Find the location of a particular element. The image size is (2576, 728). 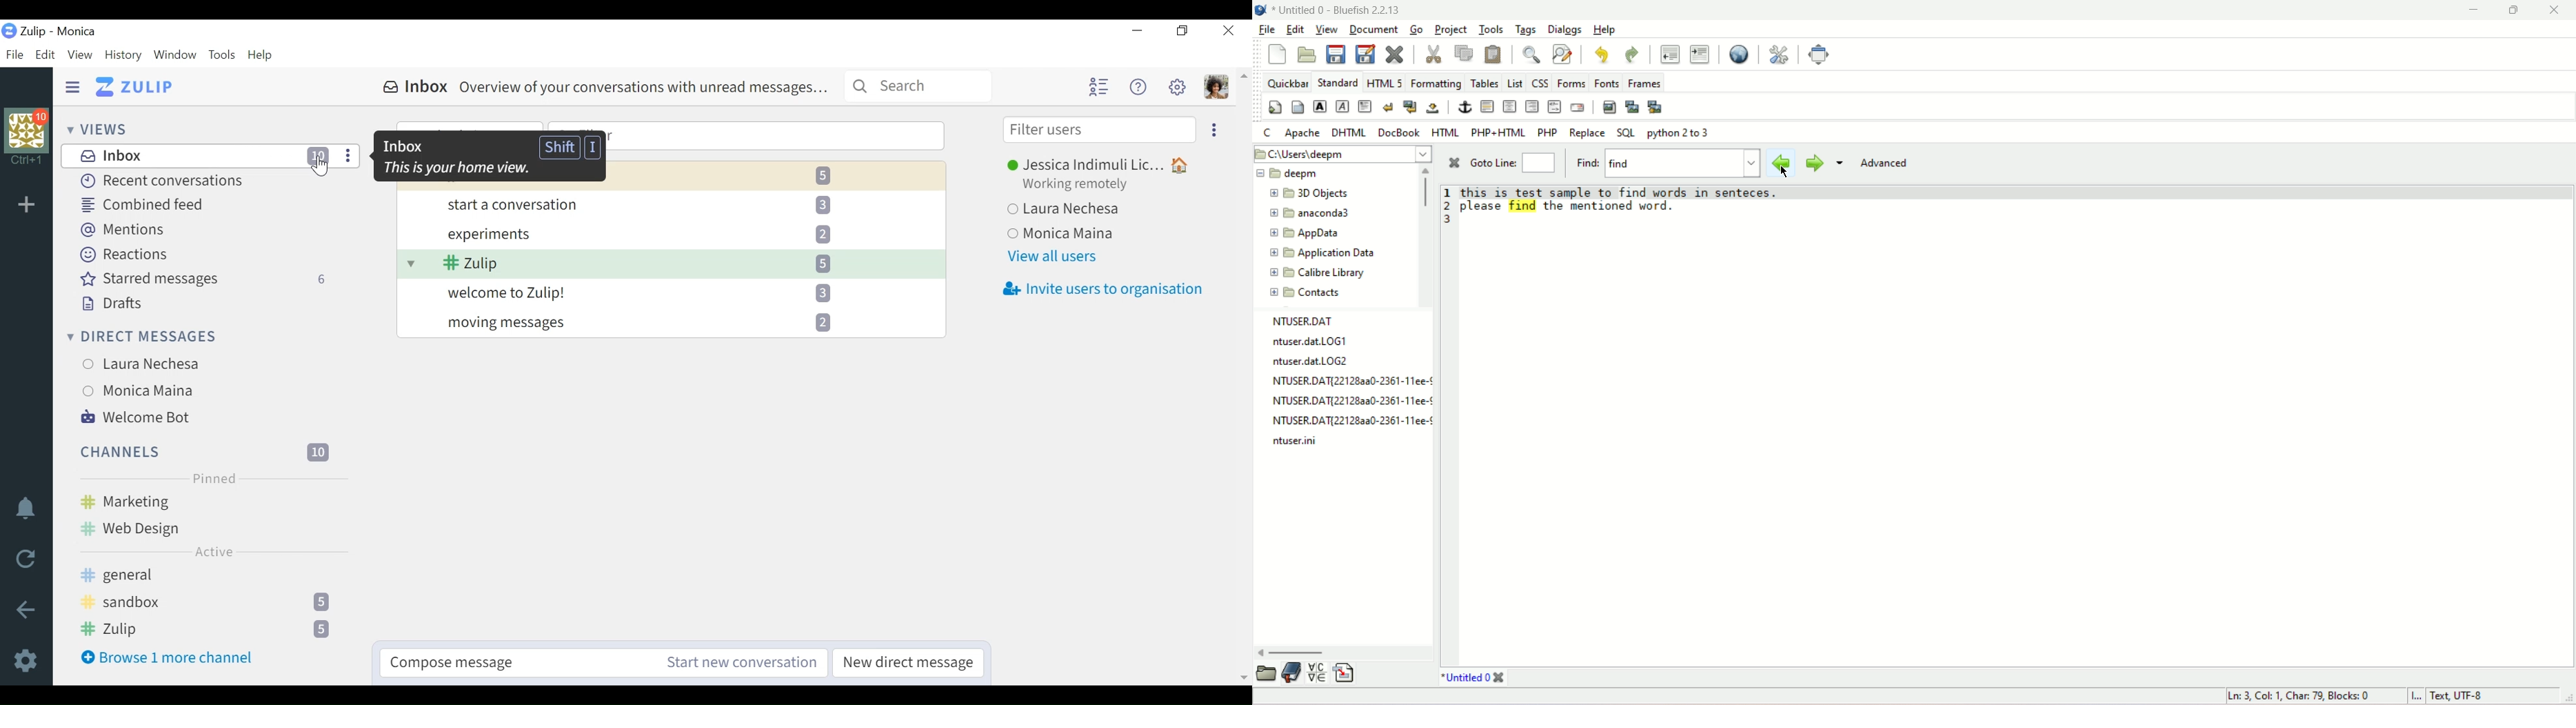

SQL is located at coordinates (1627, 131).